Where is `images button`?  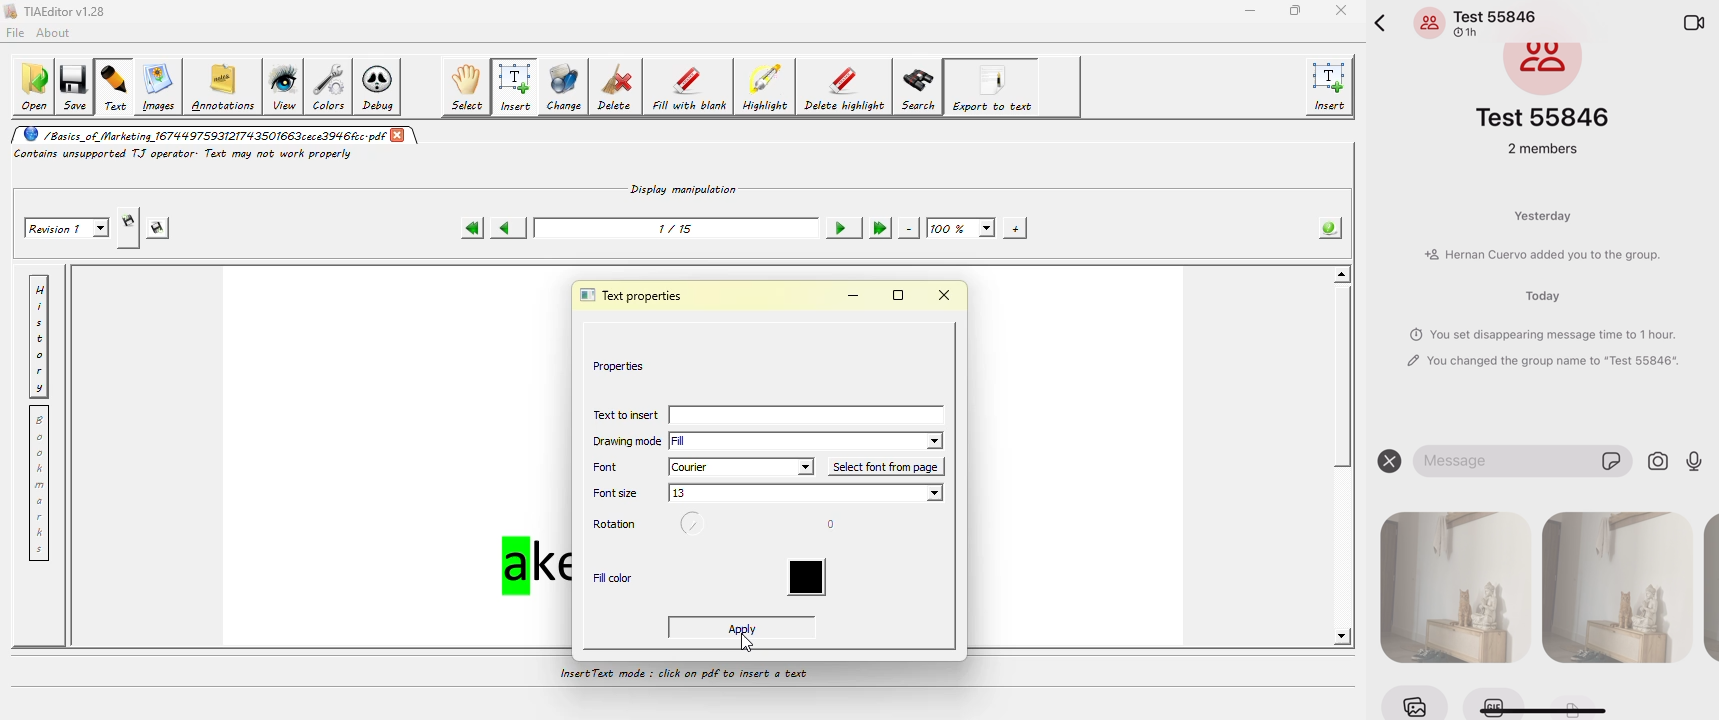 images button is located at coordinates (1415, 700).